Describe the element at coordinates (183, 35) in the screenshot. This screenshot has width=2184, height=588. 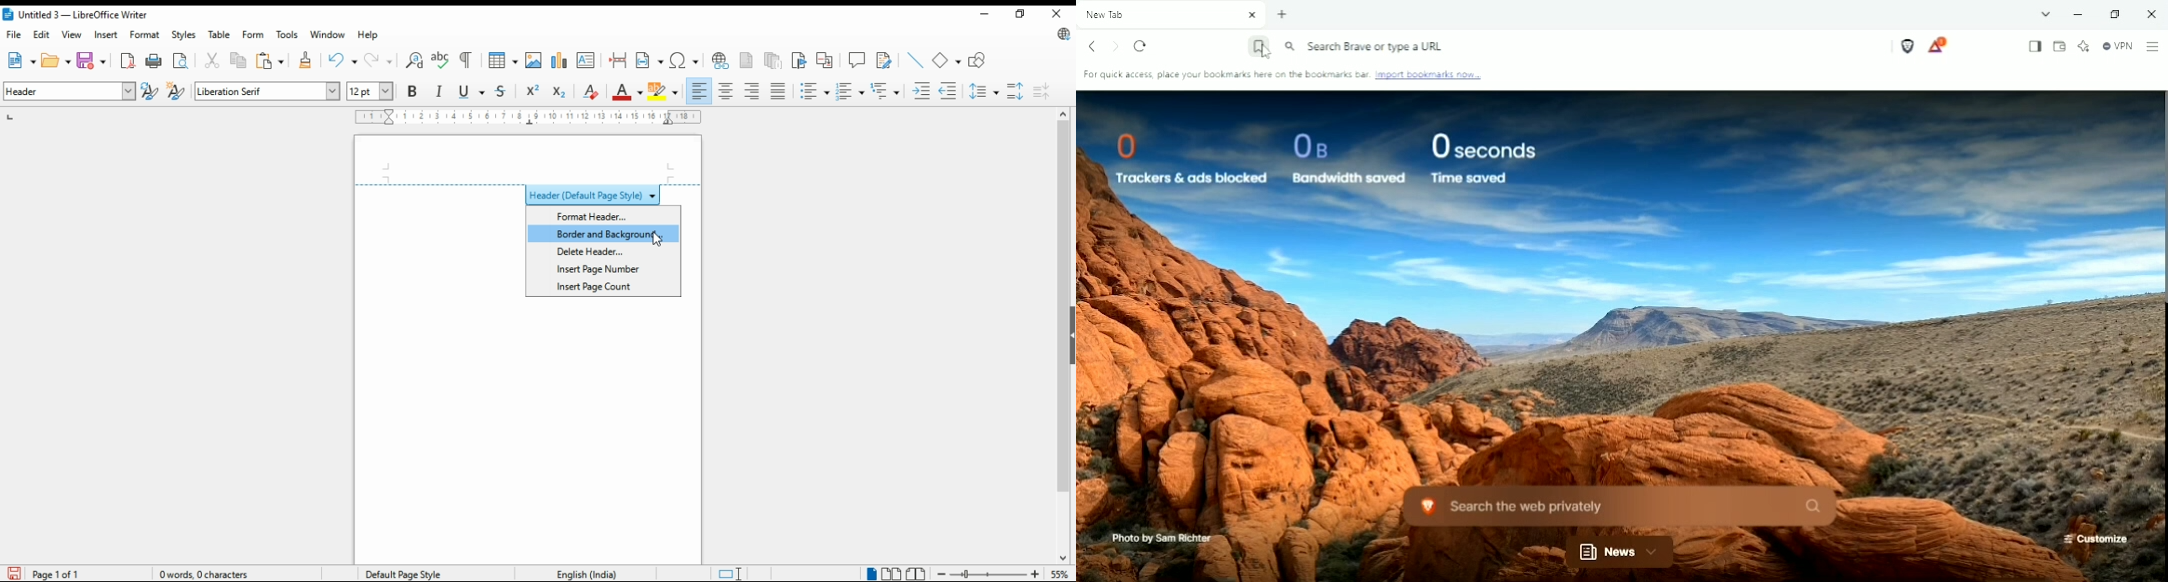
I see `styles` at that location.